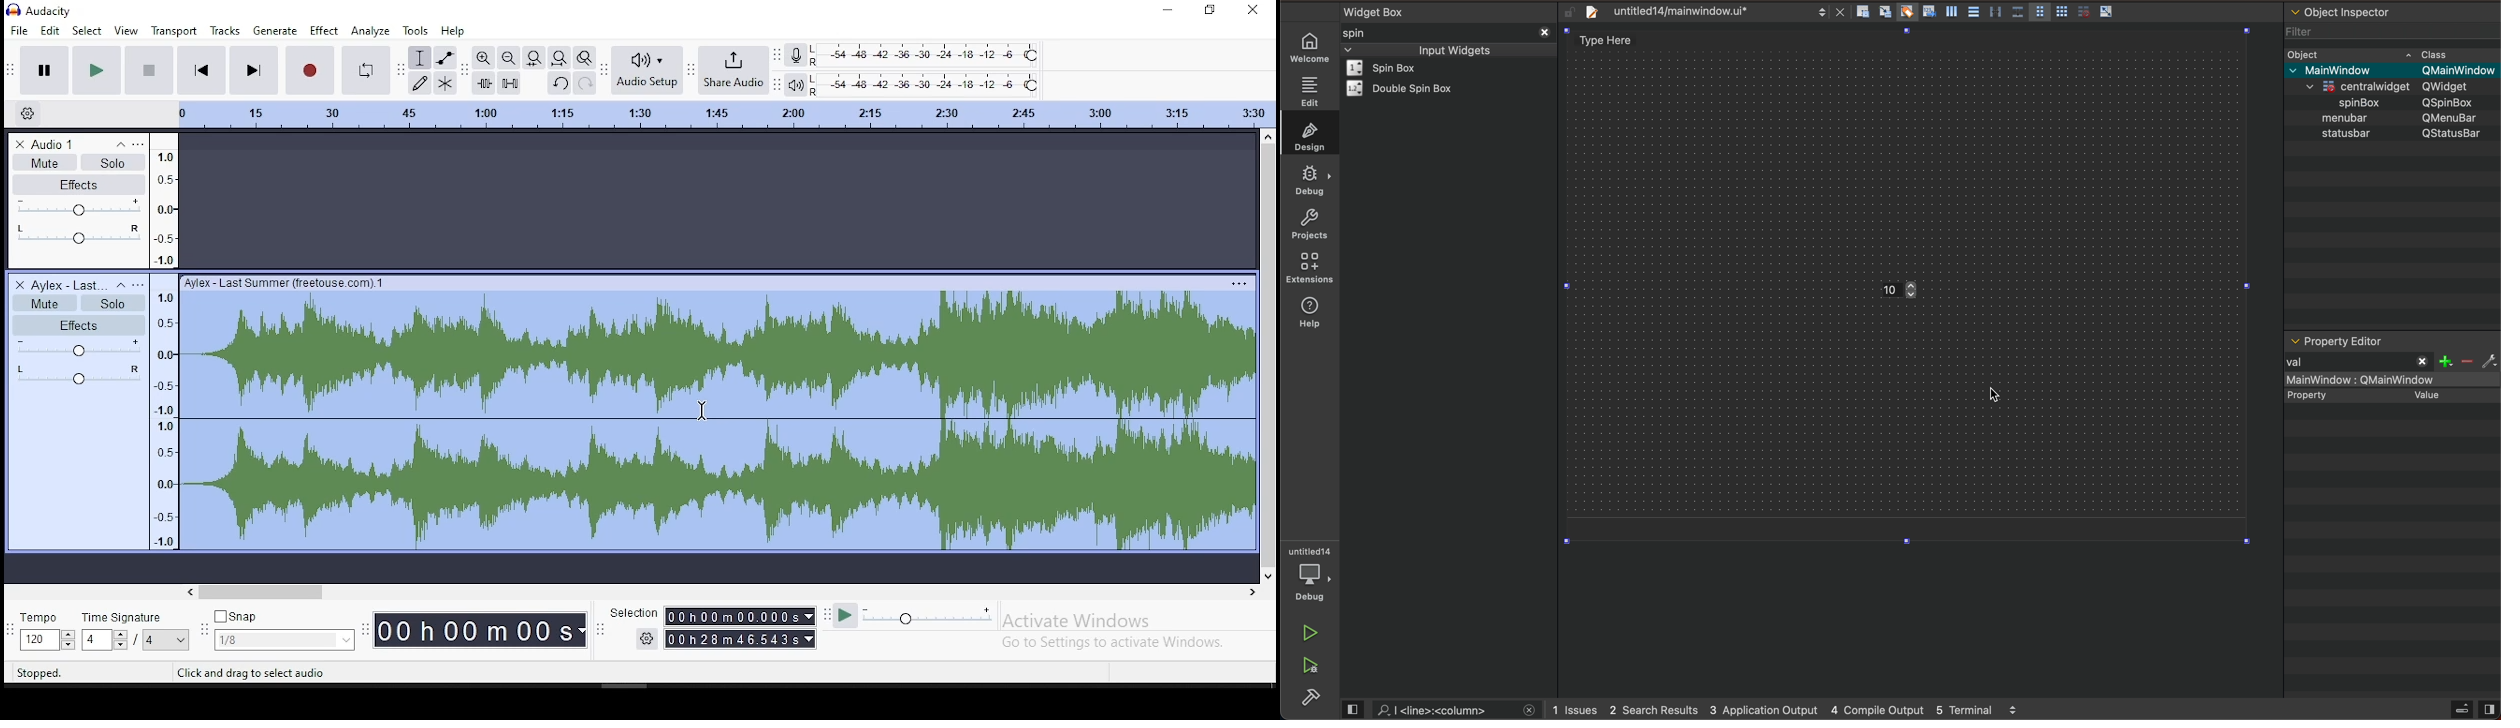 This screenshot has height=728, width=2520. What do you see at coordinates (253, 71) in the screenshot?
I see `skip to end` at bounding box center [253, 71].